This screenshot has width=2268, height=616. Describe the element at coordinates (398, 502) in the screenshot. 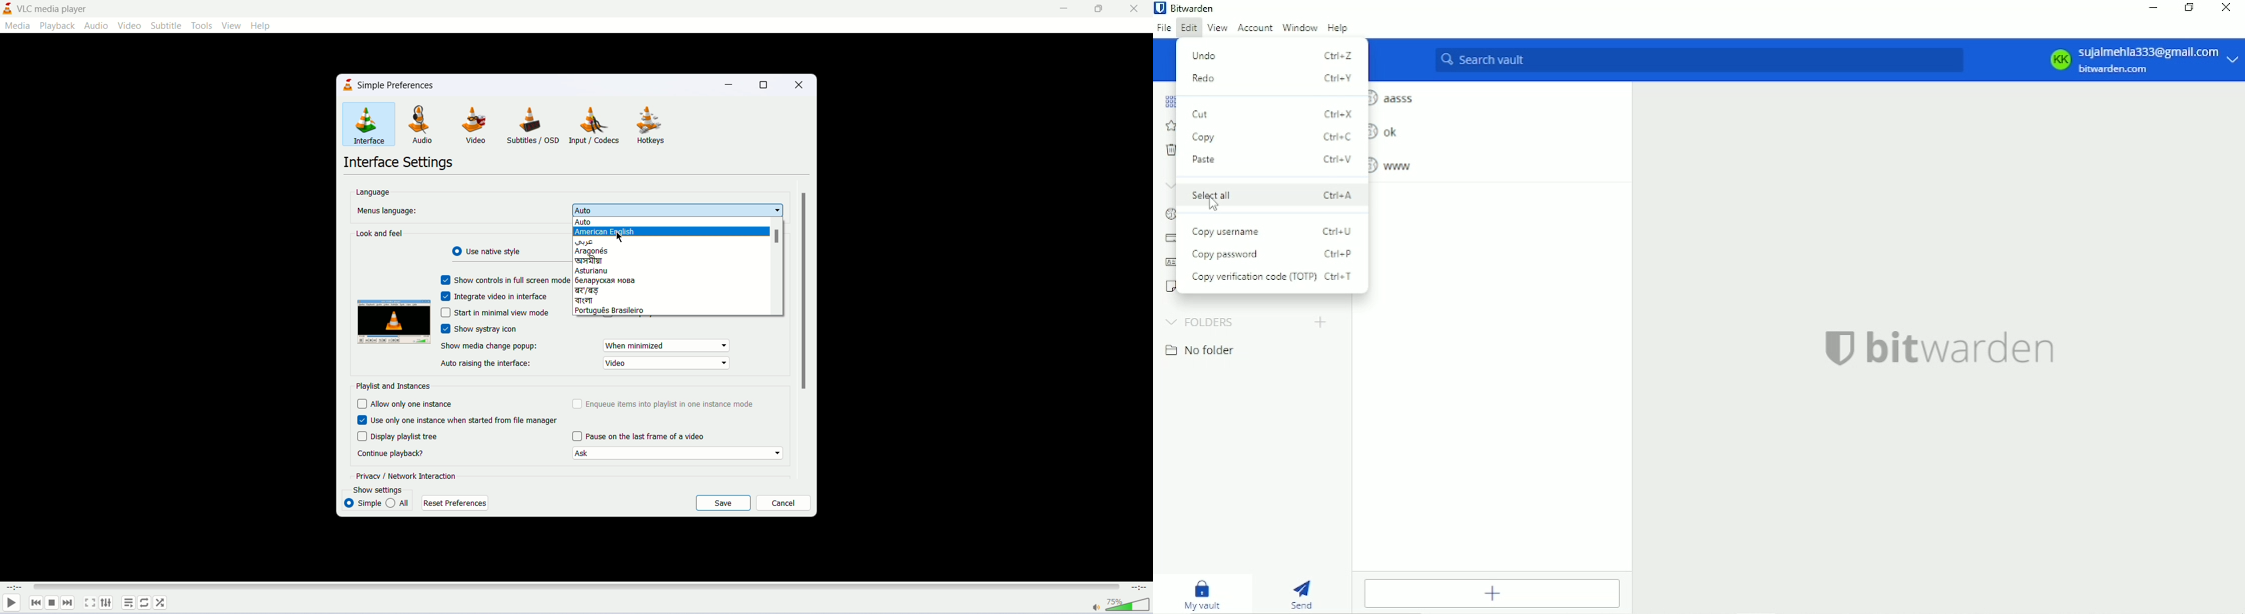

I see `all` at that location.